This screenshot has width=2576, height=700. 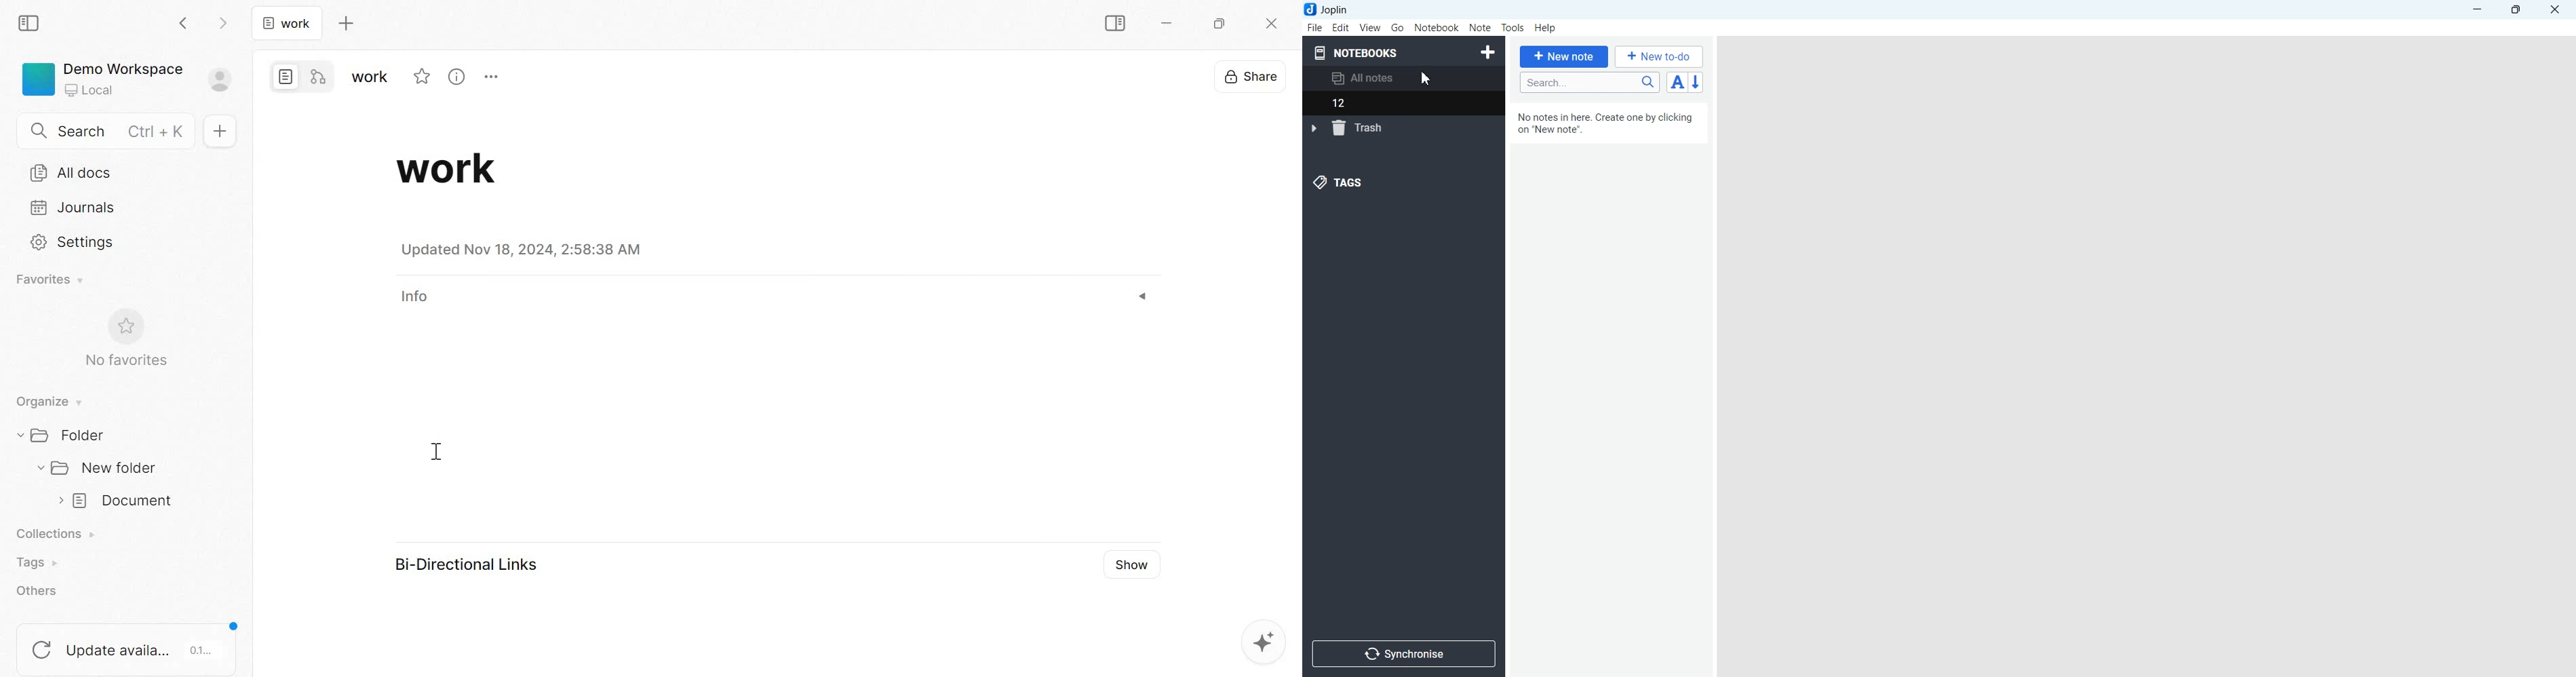 I want to click on Cursor, so click(x=1425, y=77).